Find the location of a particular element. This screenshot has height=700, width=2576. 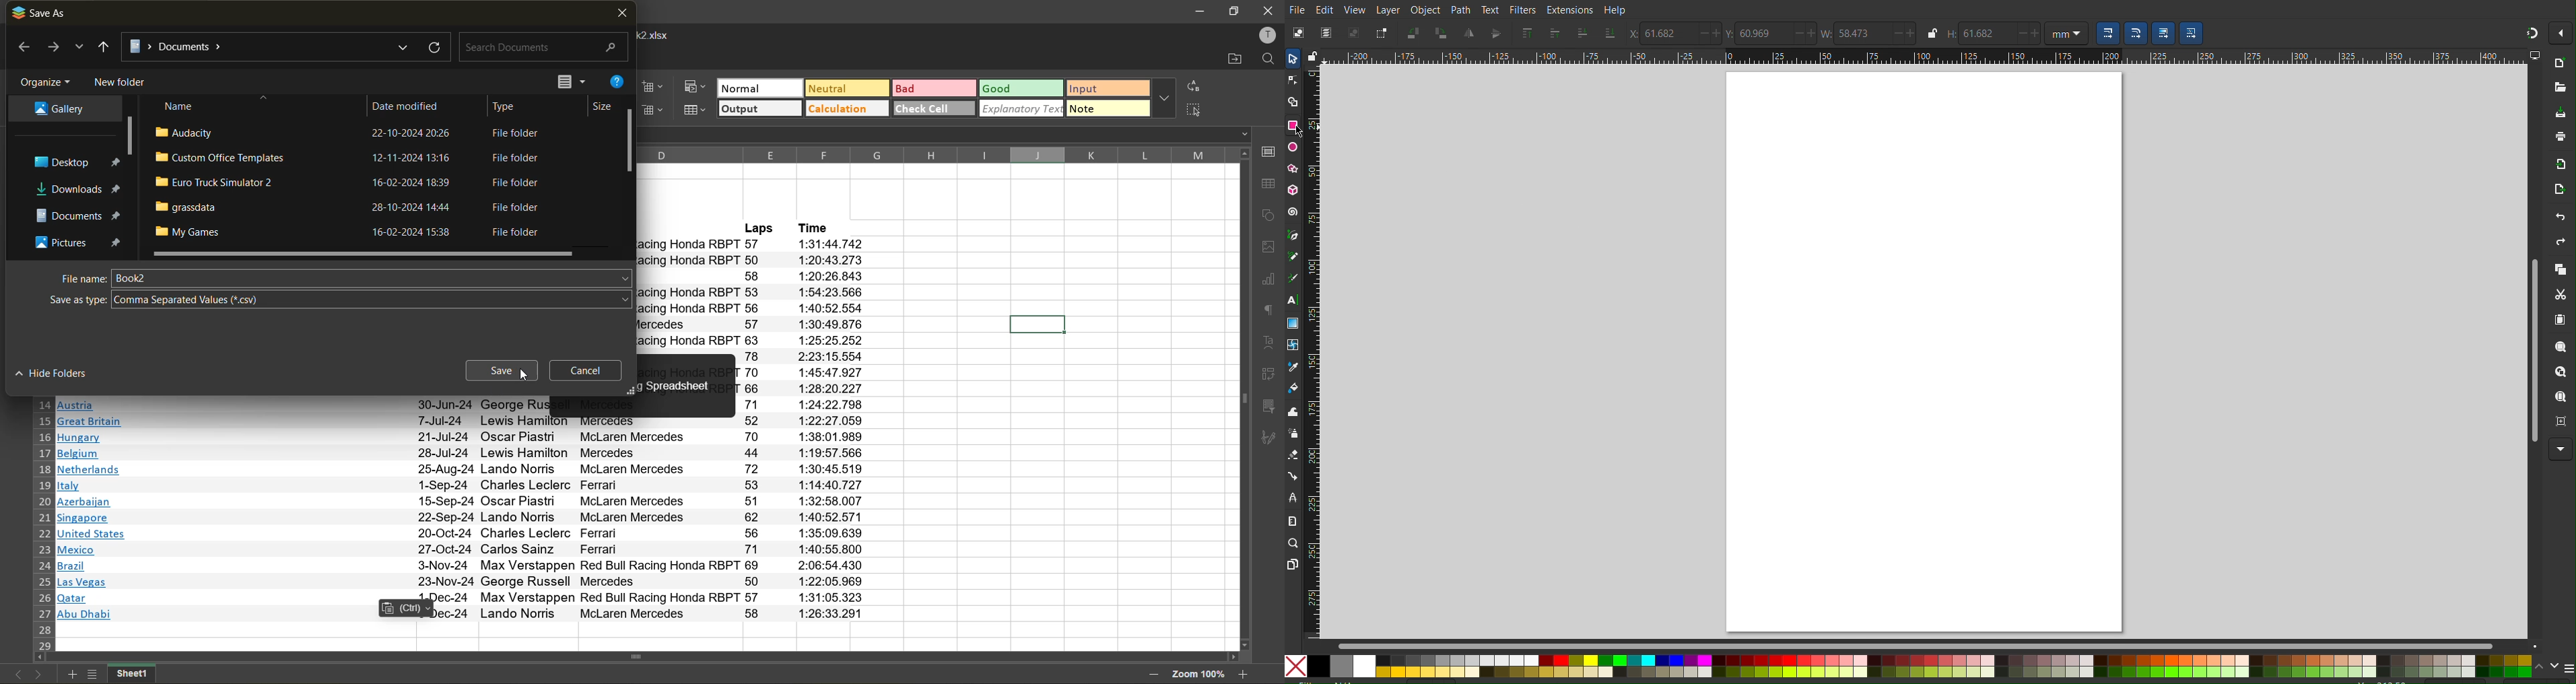

vertical scroll bar is located at coordinates (129, 137).